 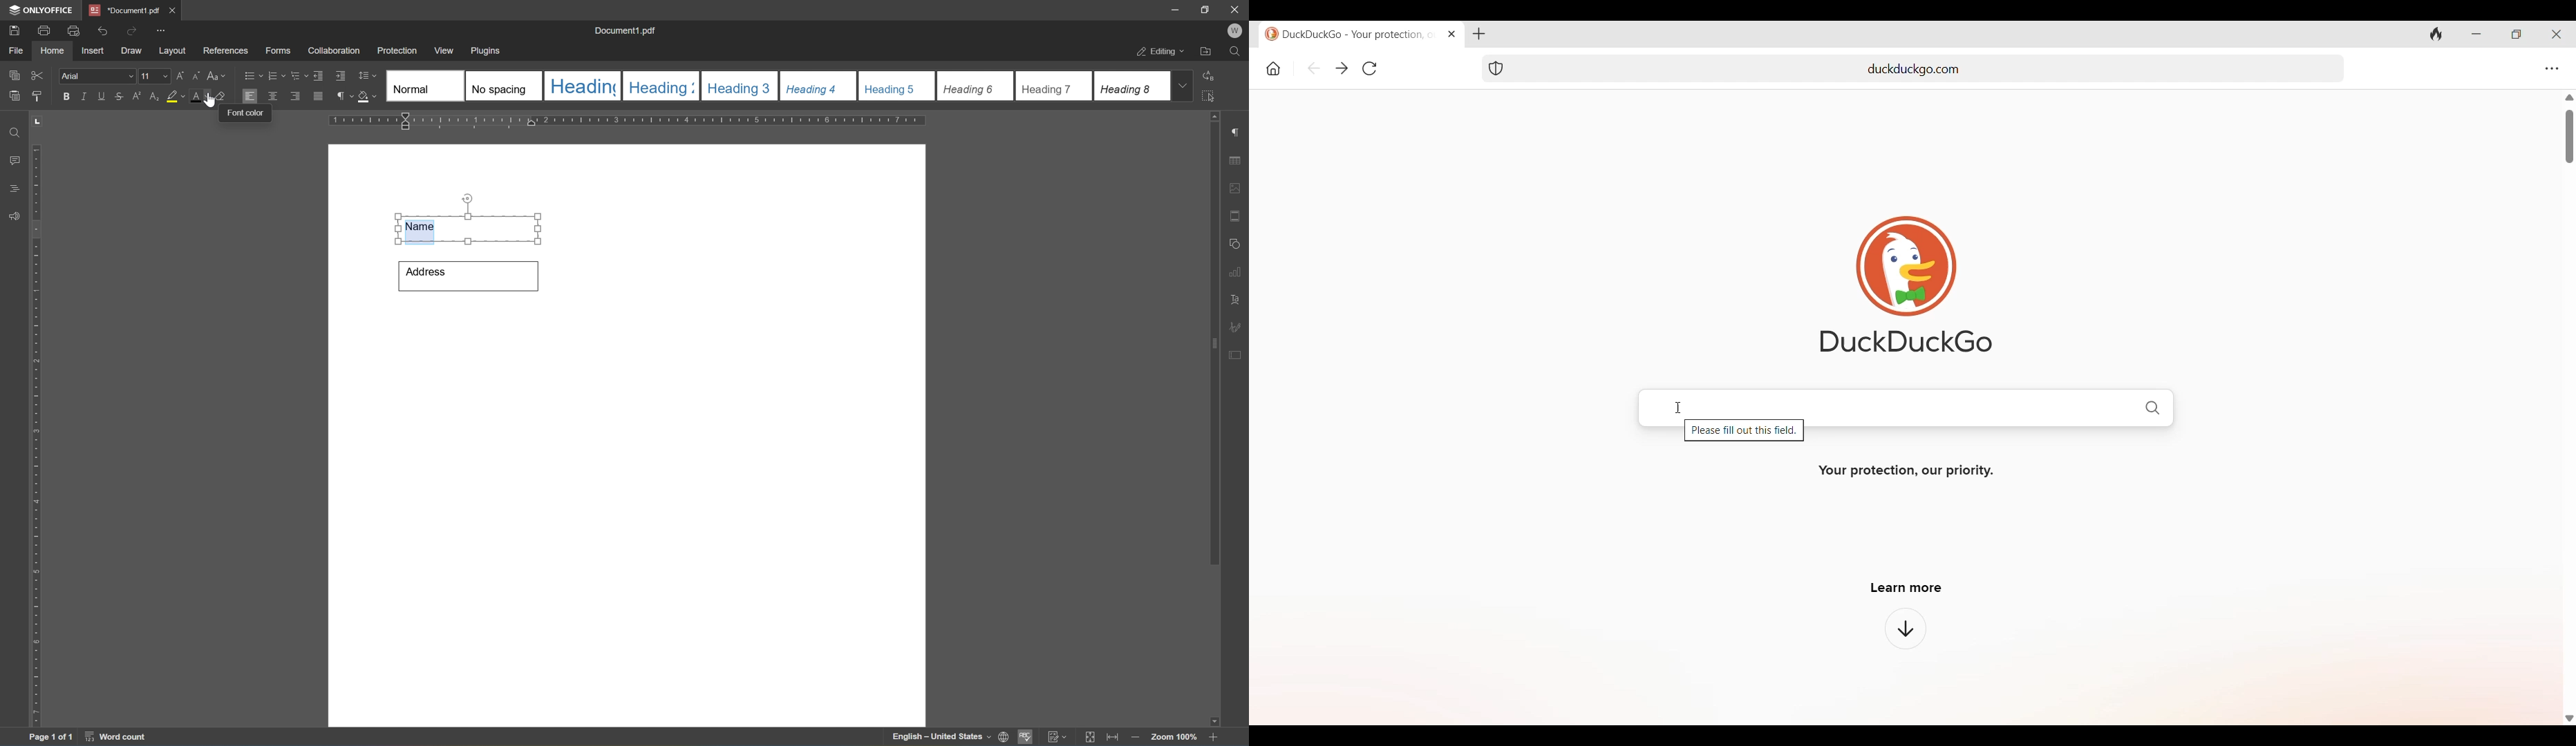 I want to click on Minimize, so click(x=2476, y=35).